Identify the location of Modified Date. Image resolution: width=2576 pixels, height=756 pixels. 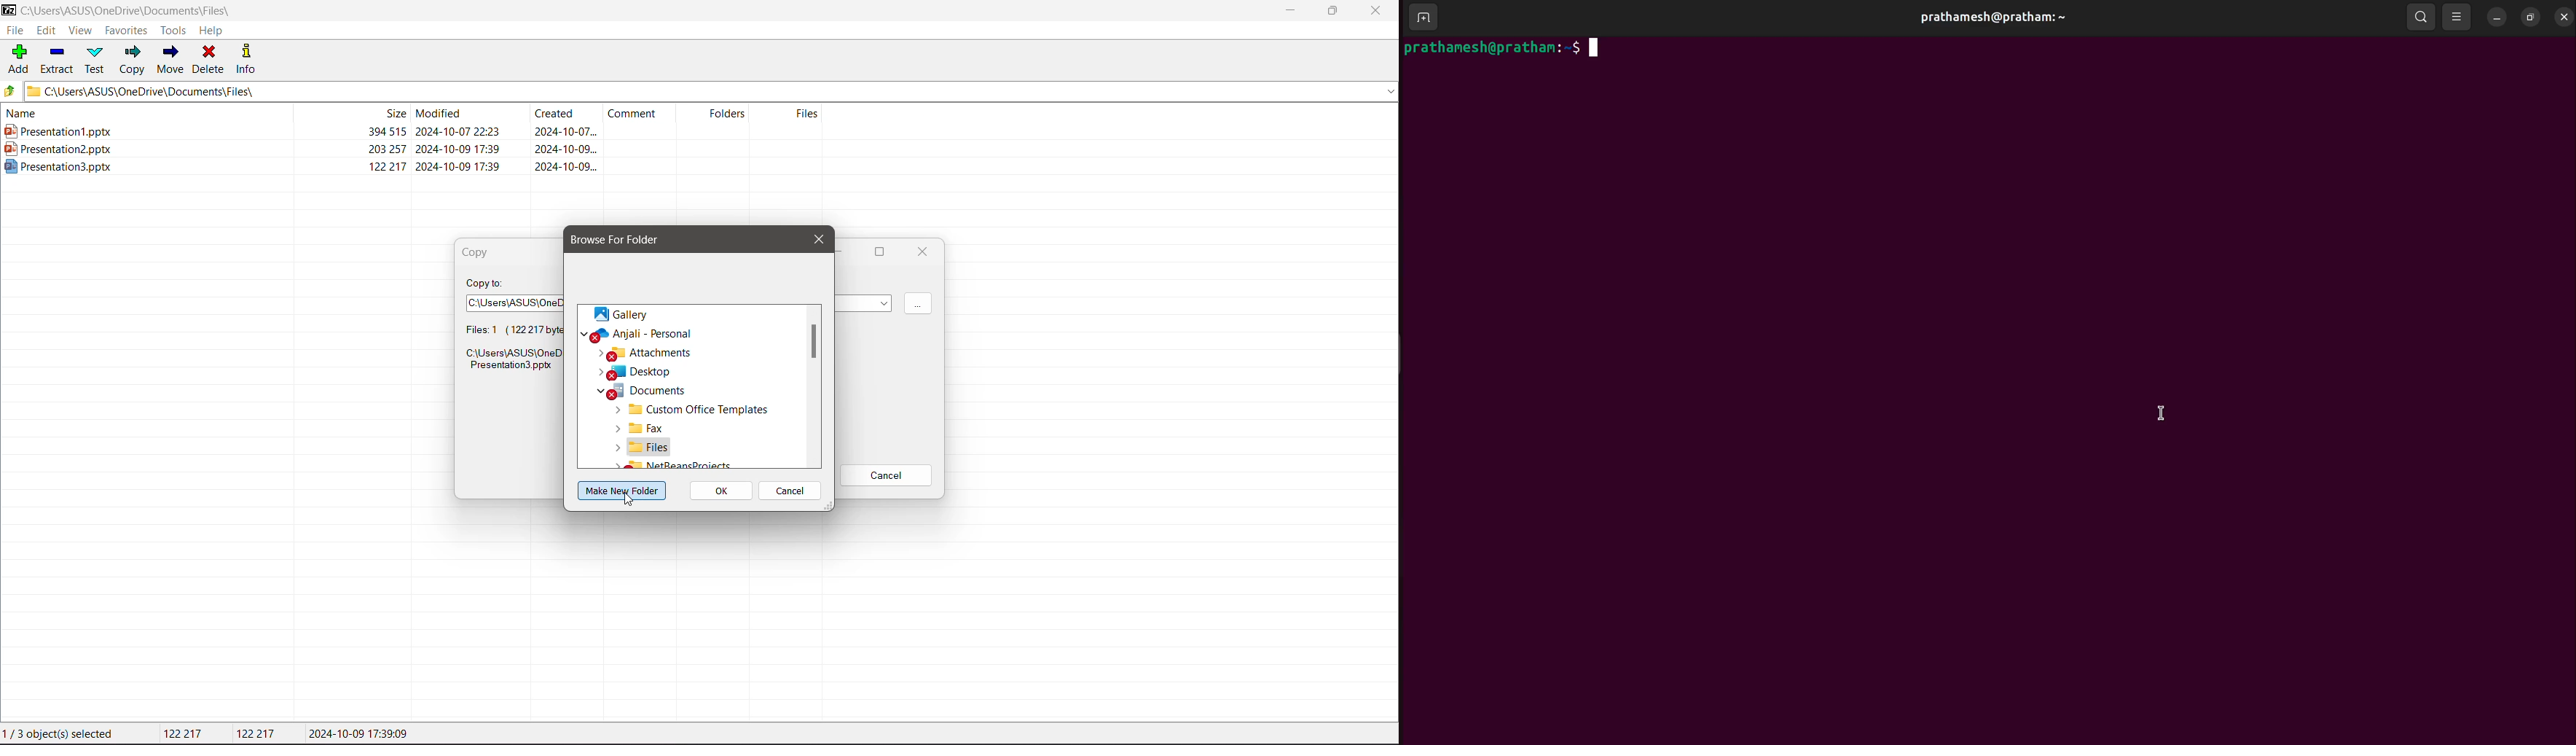
(471, 113).